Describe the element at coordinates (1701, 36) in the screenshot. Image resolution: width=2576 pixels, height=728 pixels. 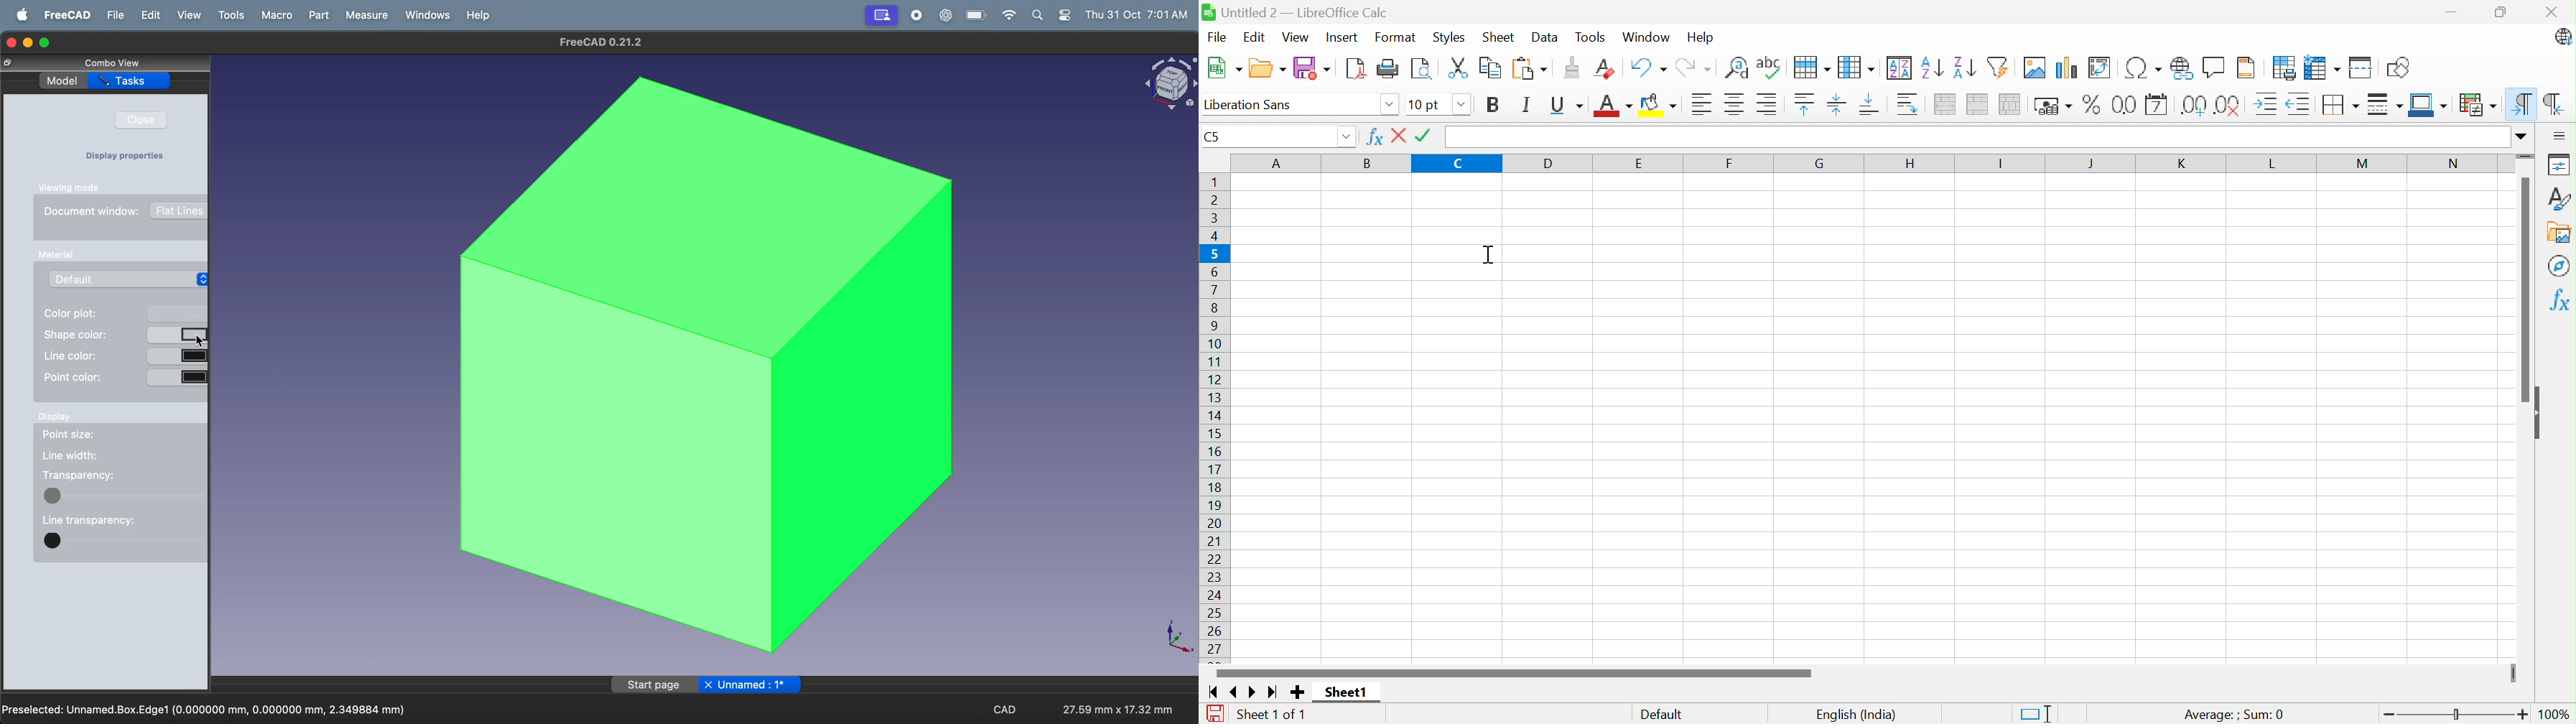
I see `Help` at that location.